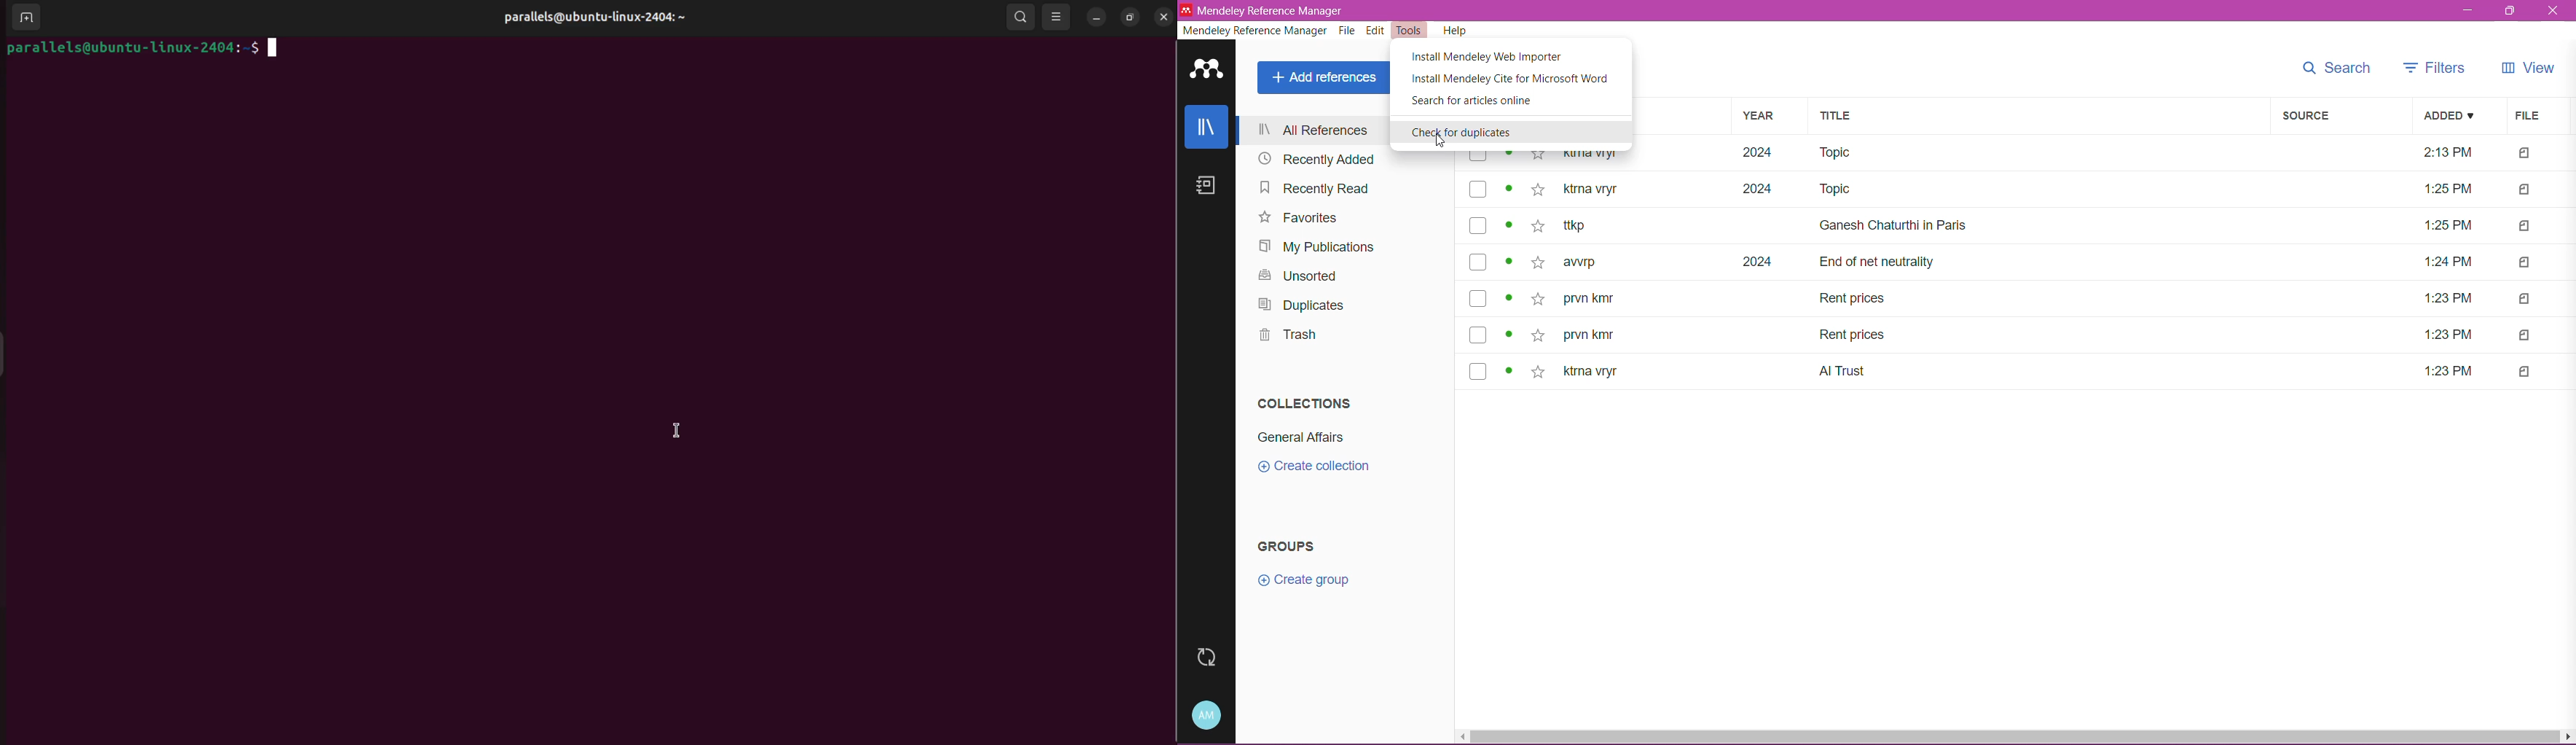 This screenshot has height=756, width=2576. Describe the element at coordinates (1844, 190) in the screenshot. I see `Title` at that location.